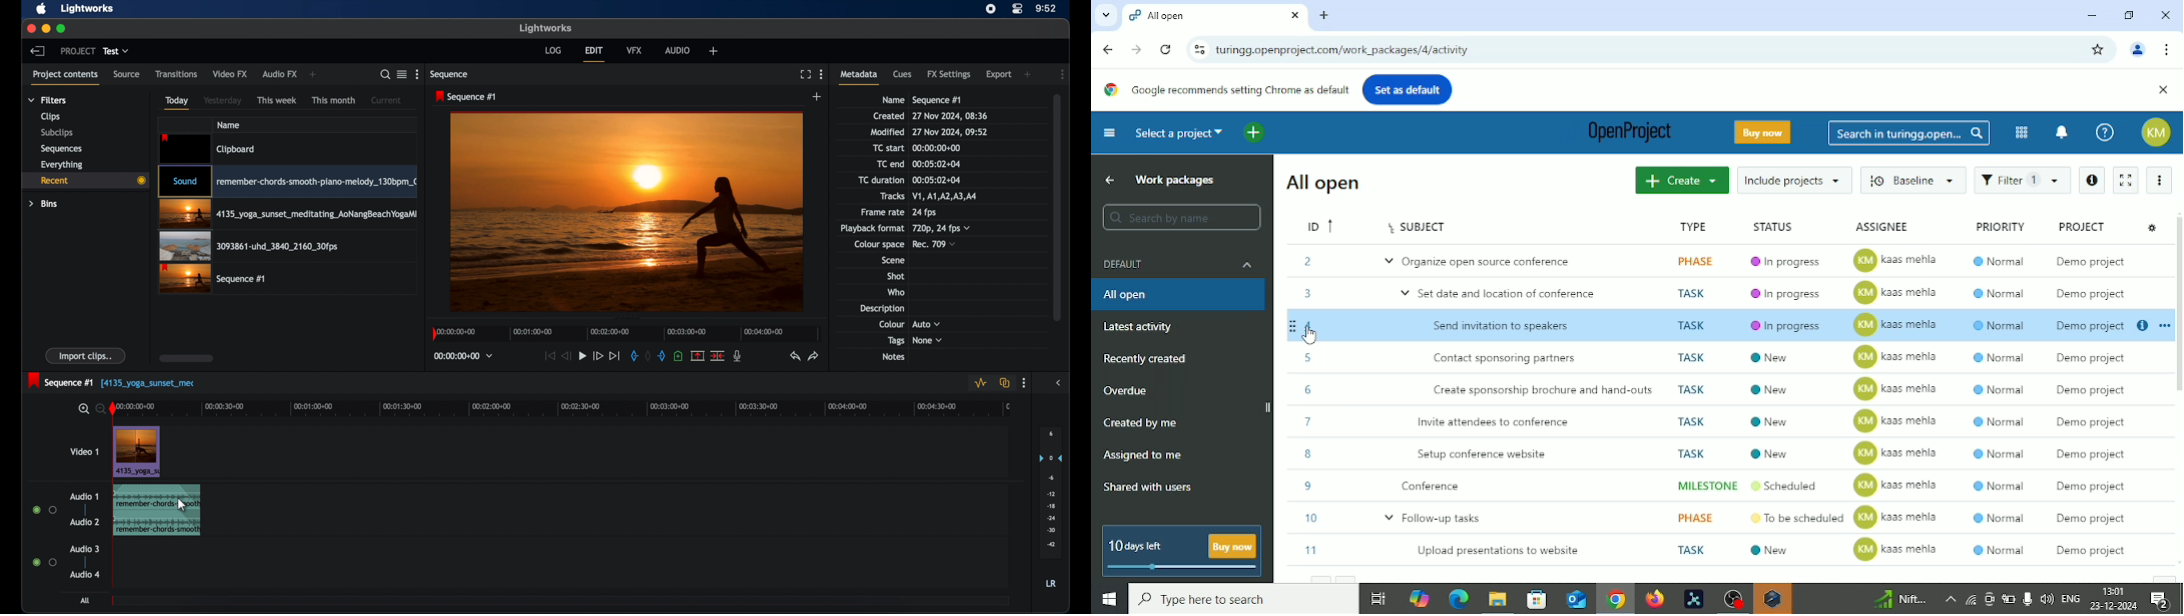  What do you see at coordinates (1378, 601) in the screenshot?
I see `Task view` at bounding box center [1378, 601].